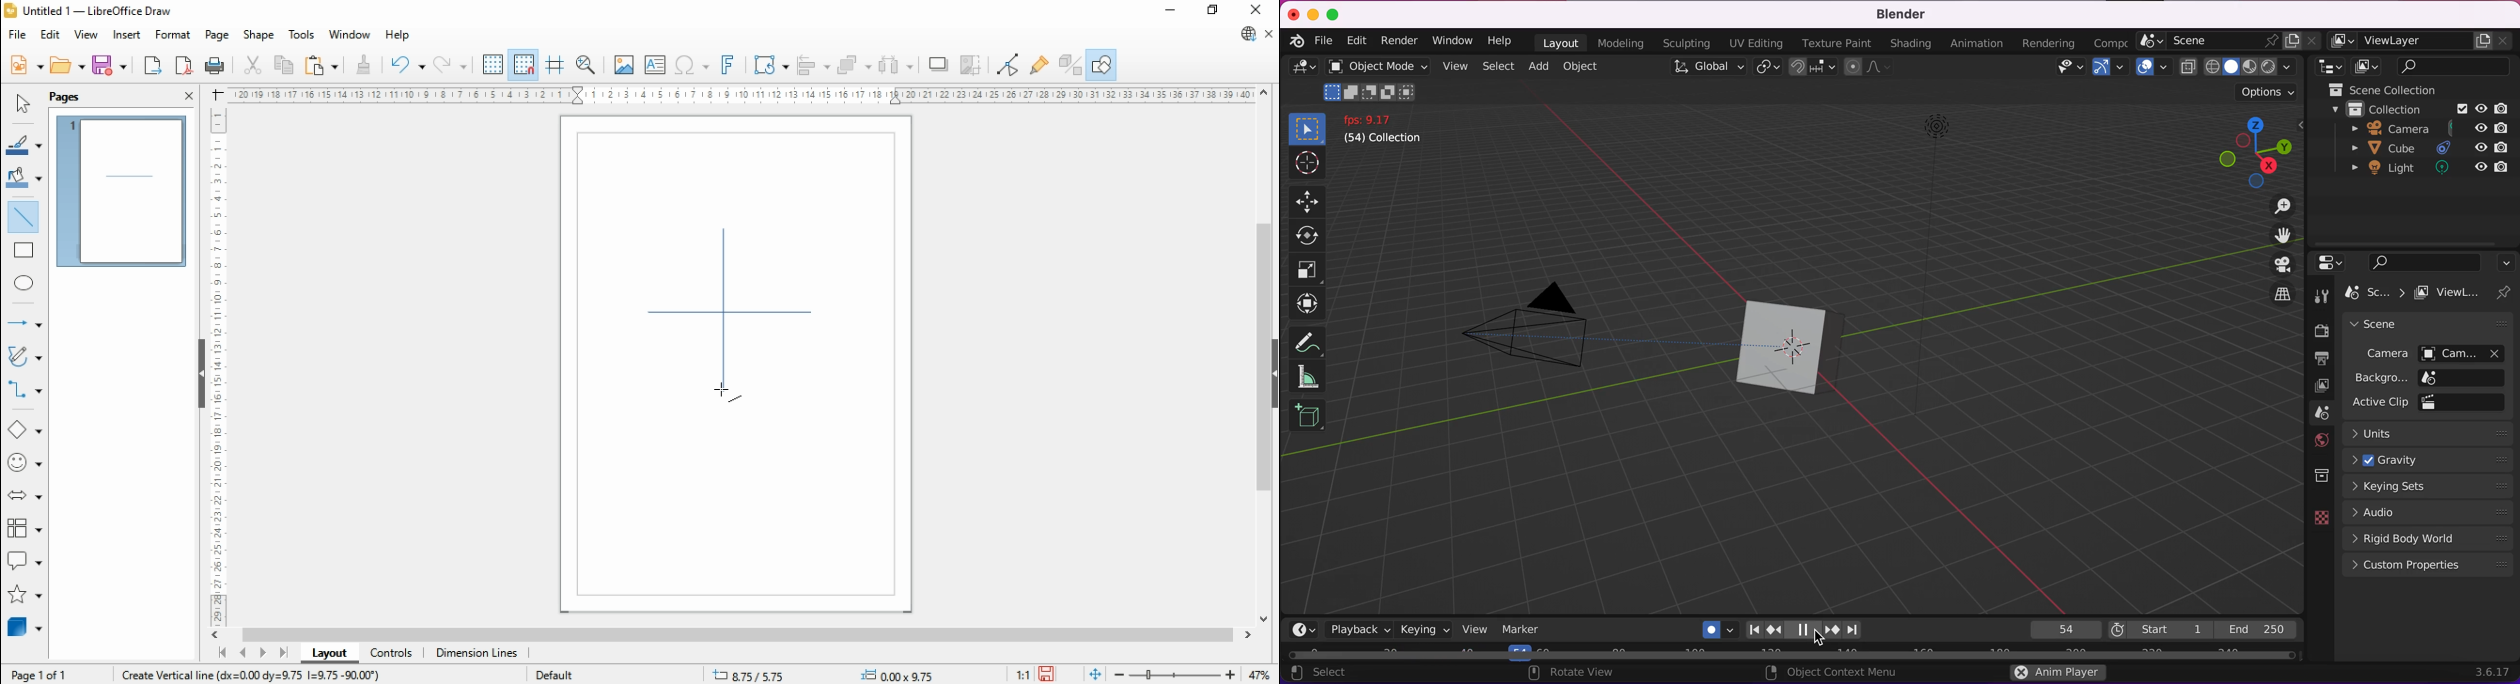 This screenshot has height=700, width=2520. What do you see at coordinates (1310, 165) in the screenshot?
I see `cursor` at bounding box center [1310, 165].